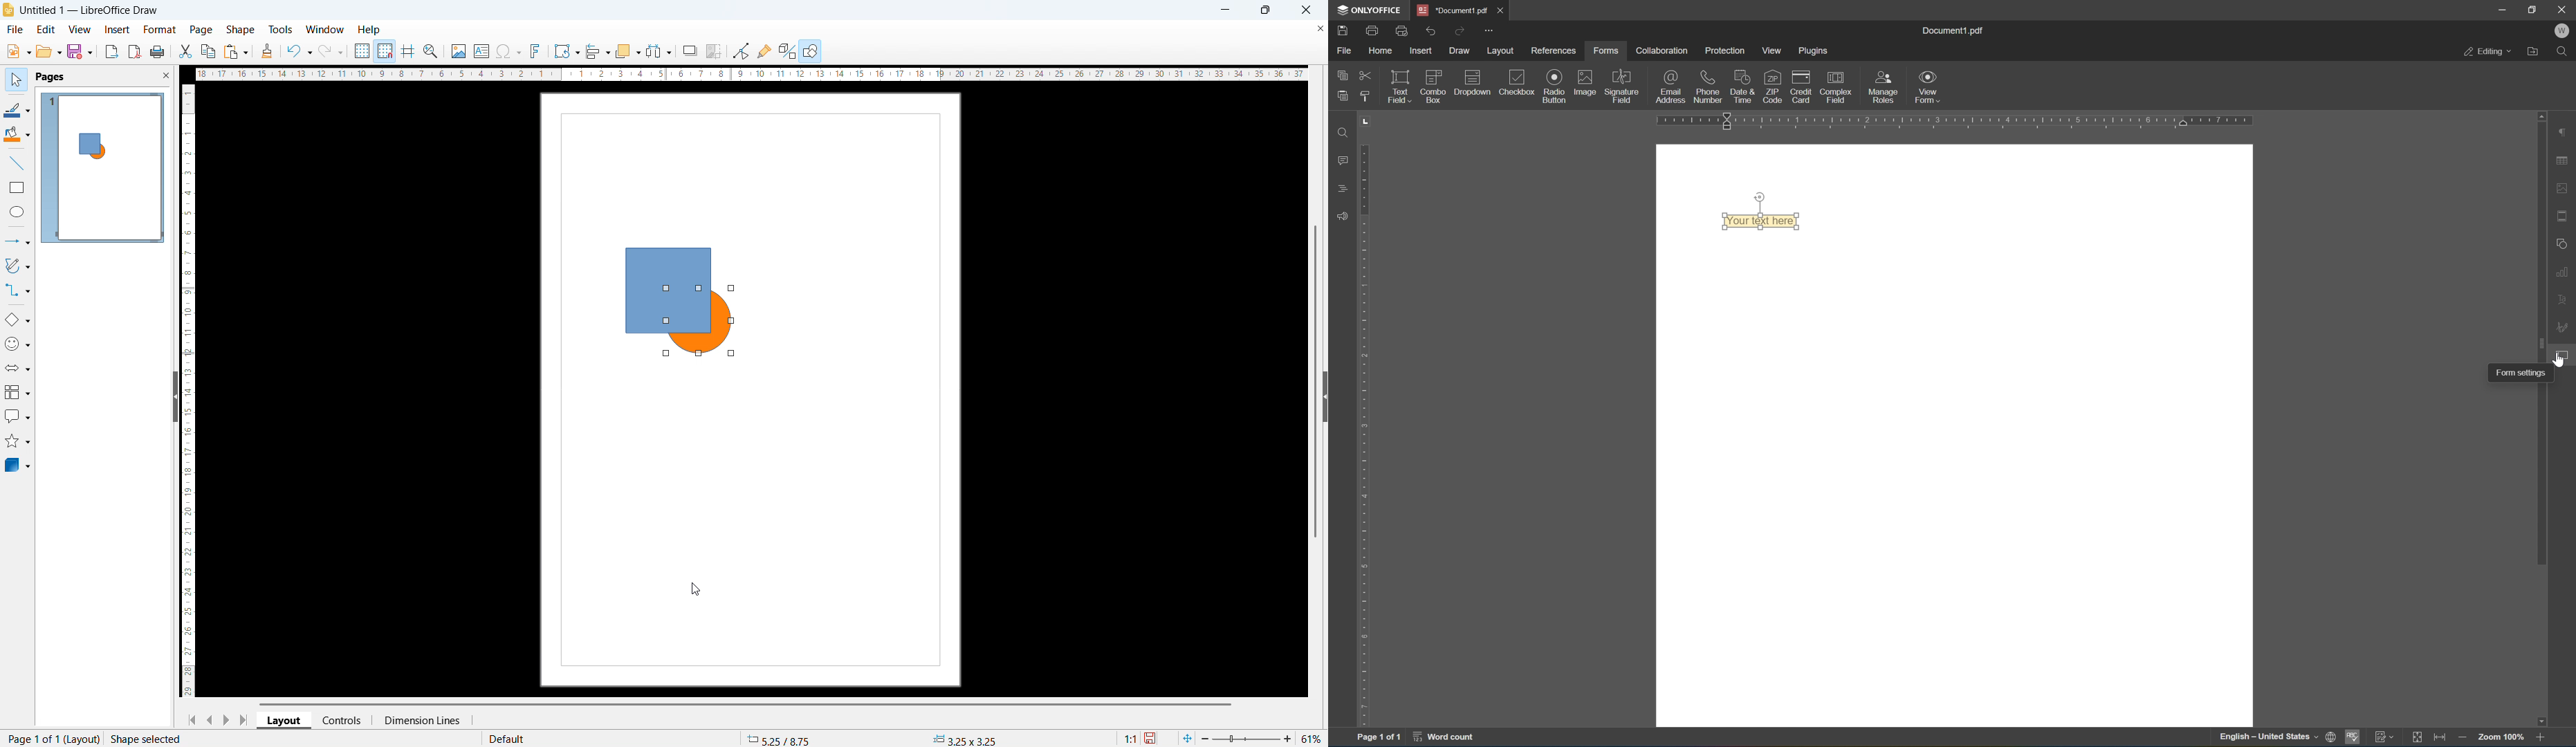 This screenshot has width=2576, height=756. What do you see at coordinates (2537, 338) in the screenshot?
I see `scroll bar` at bounding box center [2537, 338].